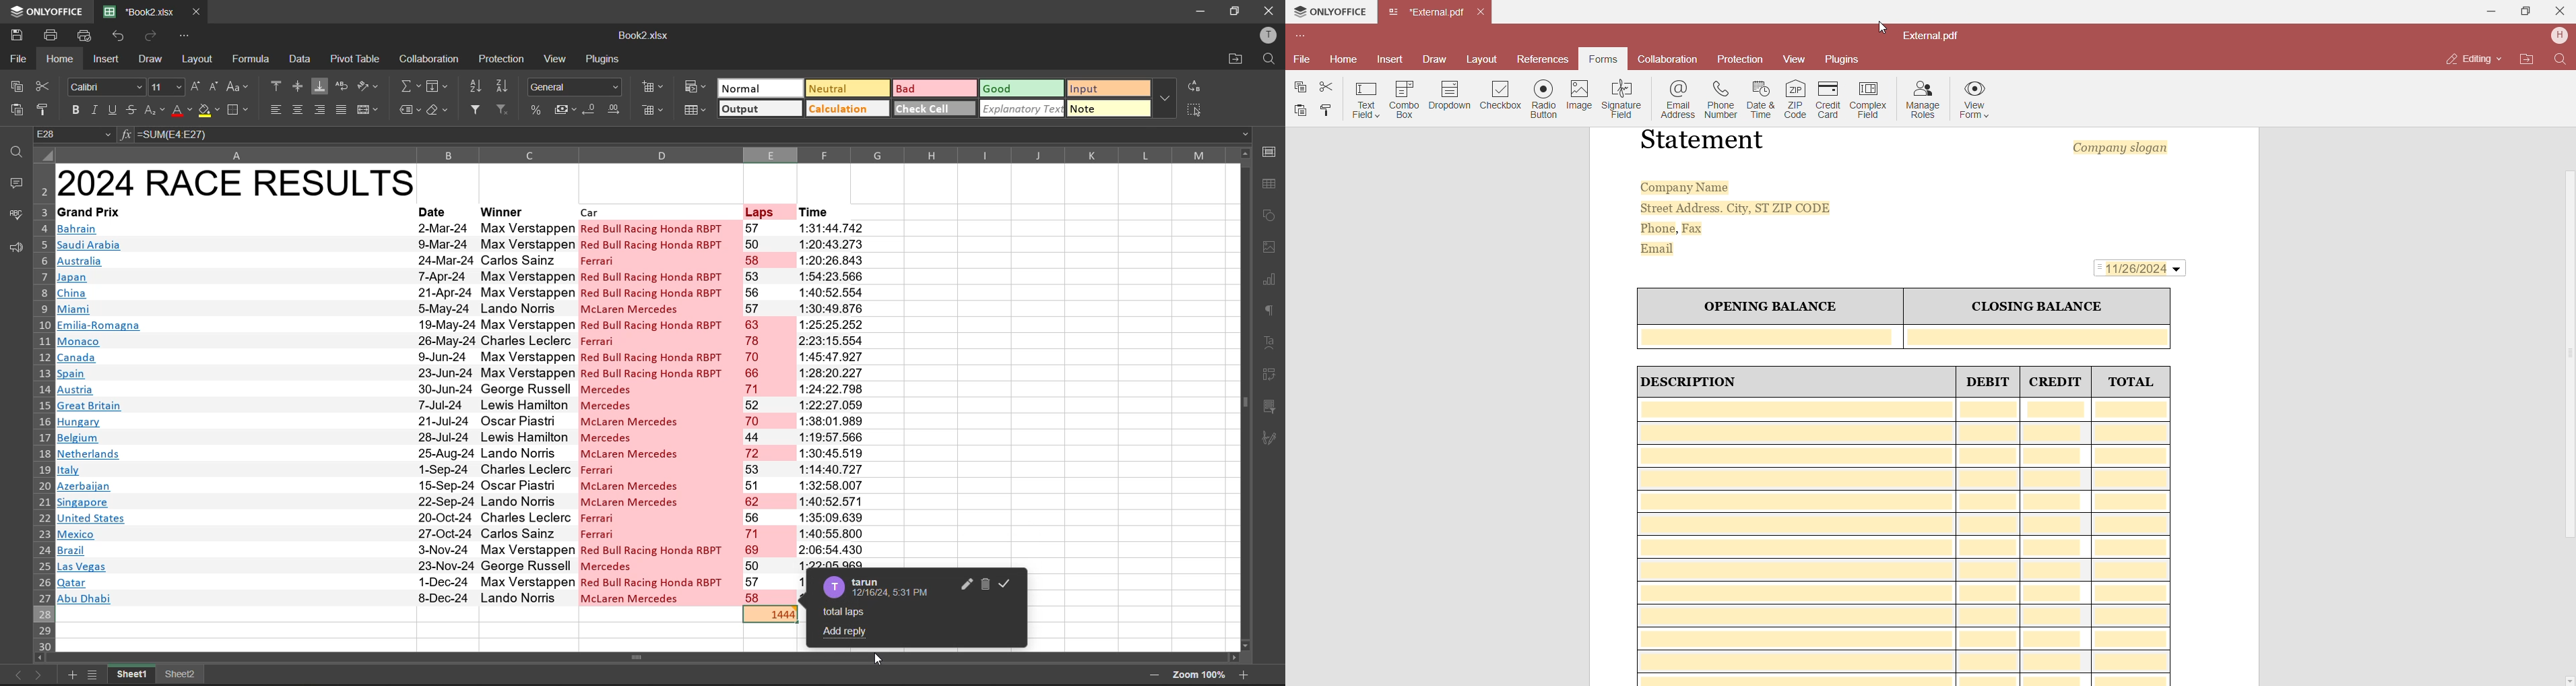 This screenshot has width=2576, height=700. What do you see at coordinates (44, 85) in the screenshot?
I see `cut` at bounding box center [44, 85].